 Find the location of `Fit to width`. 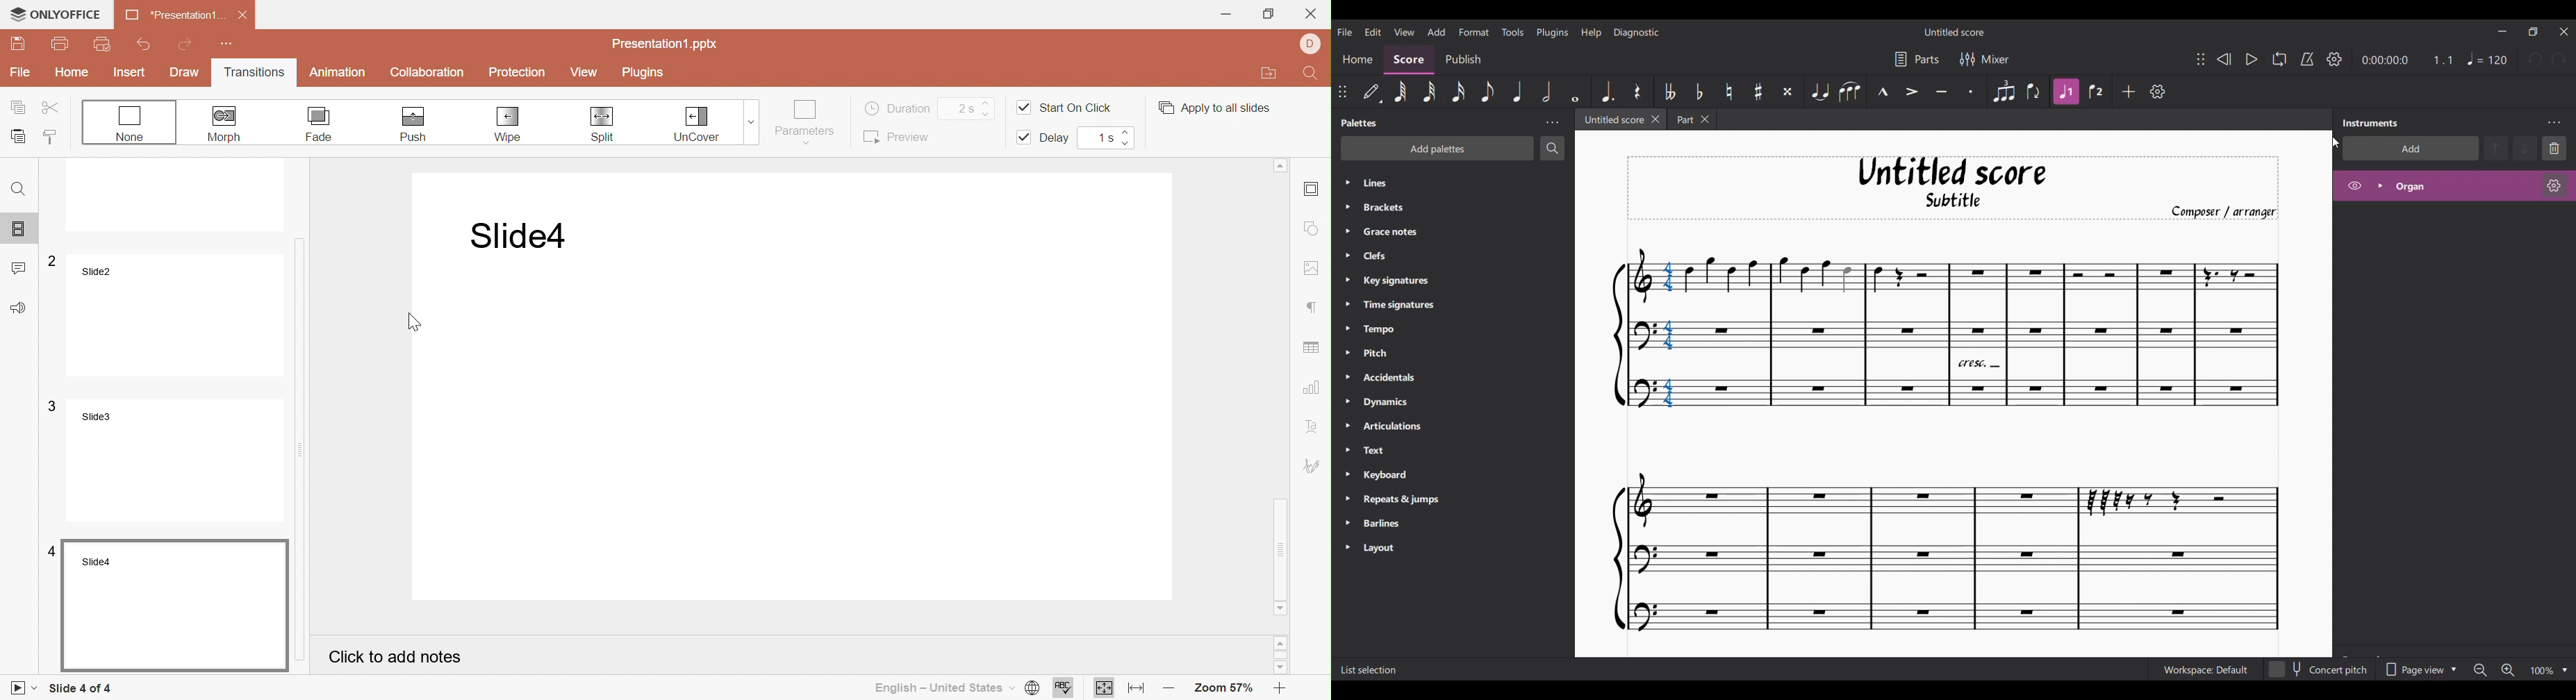

Fit to width is located at coordinates (1138, 690).